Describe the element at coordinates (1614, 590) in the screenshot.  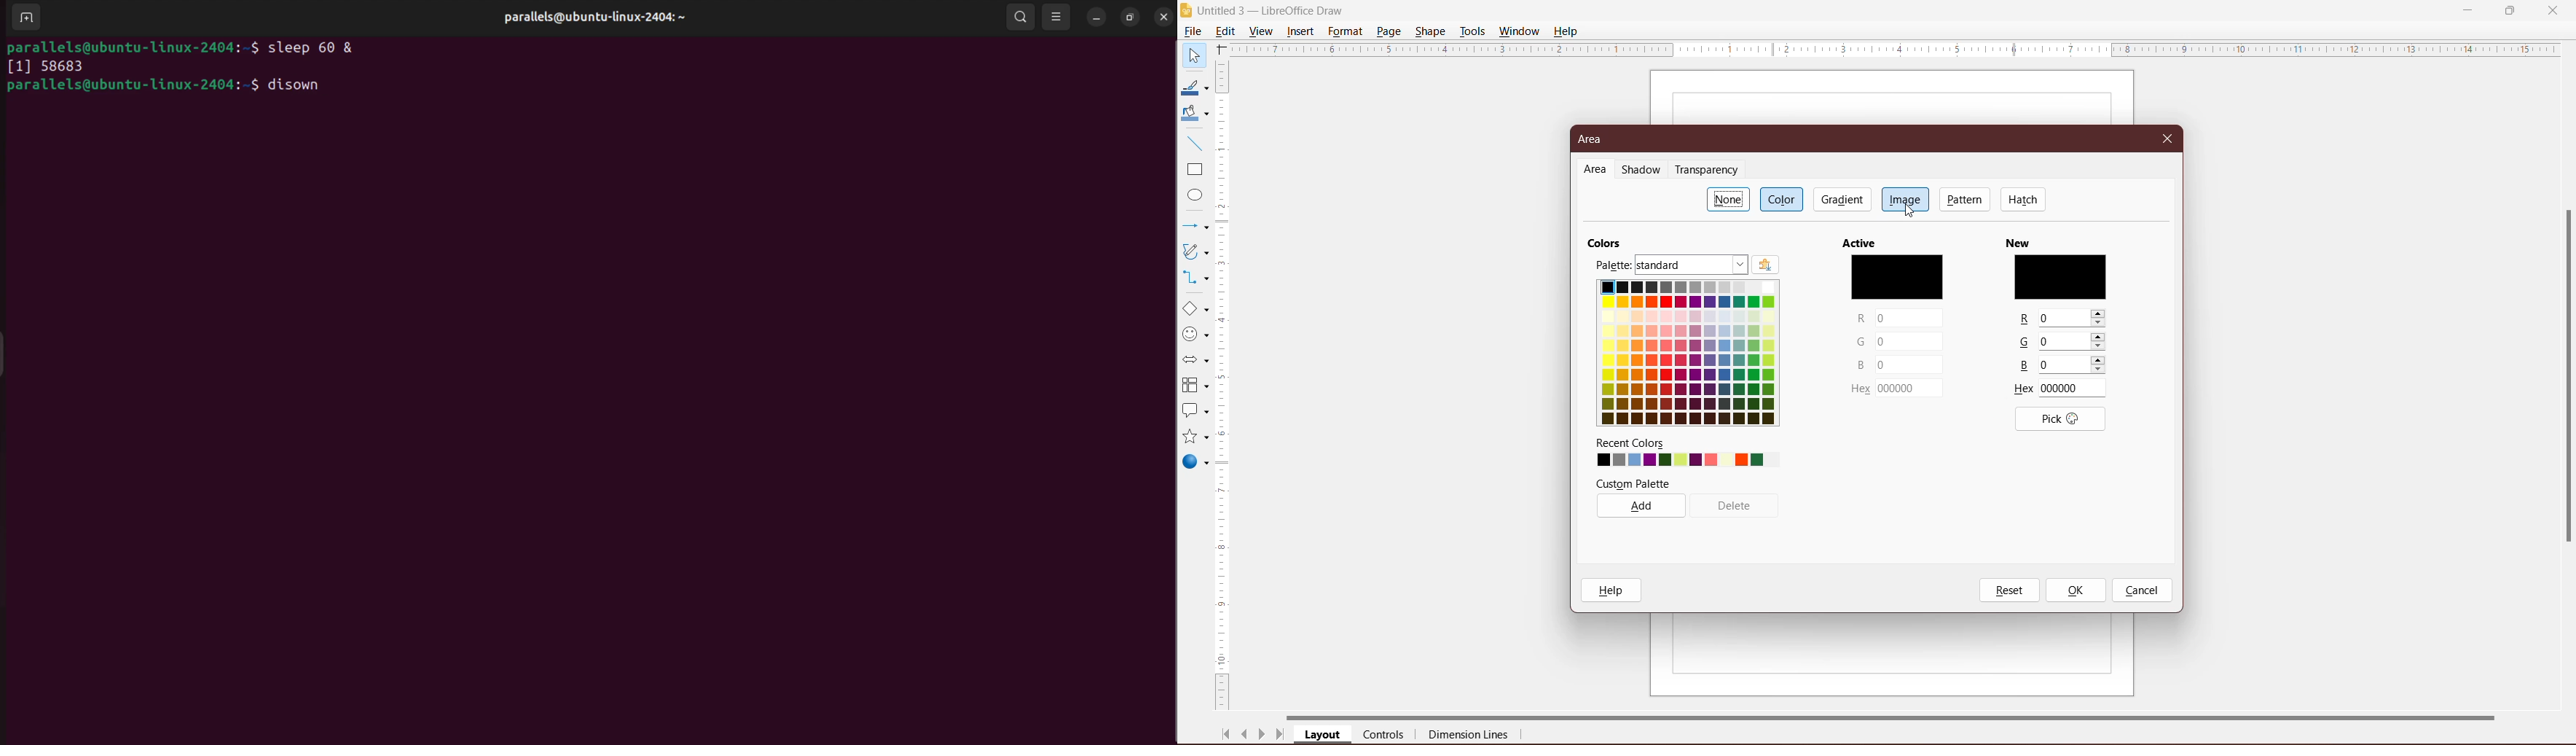
I see `Help` at that location.